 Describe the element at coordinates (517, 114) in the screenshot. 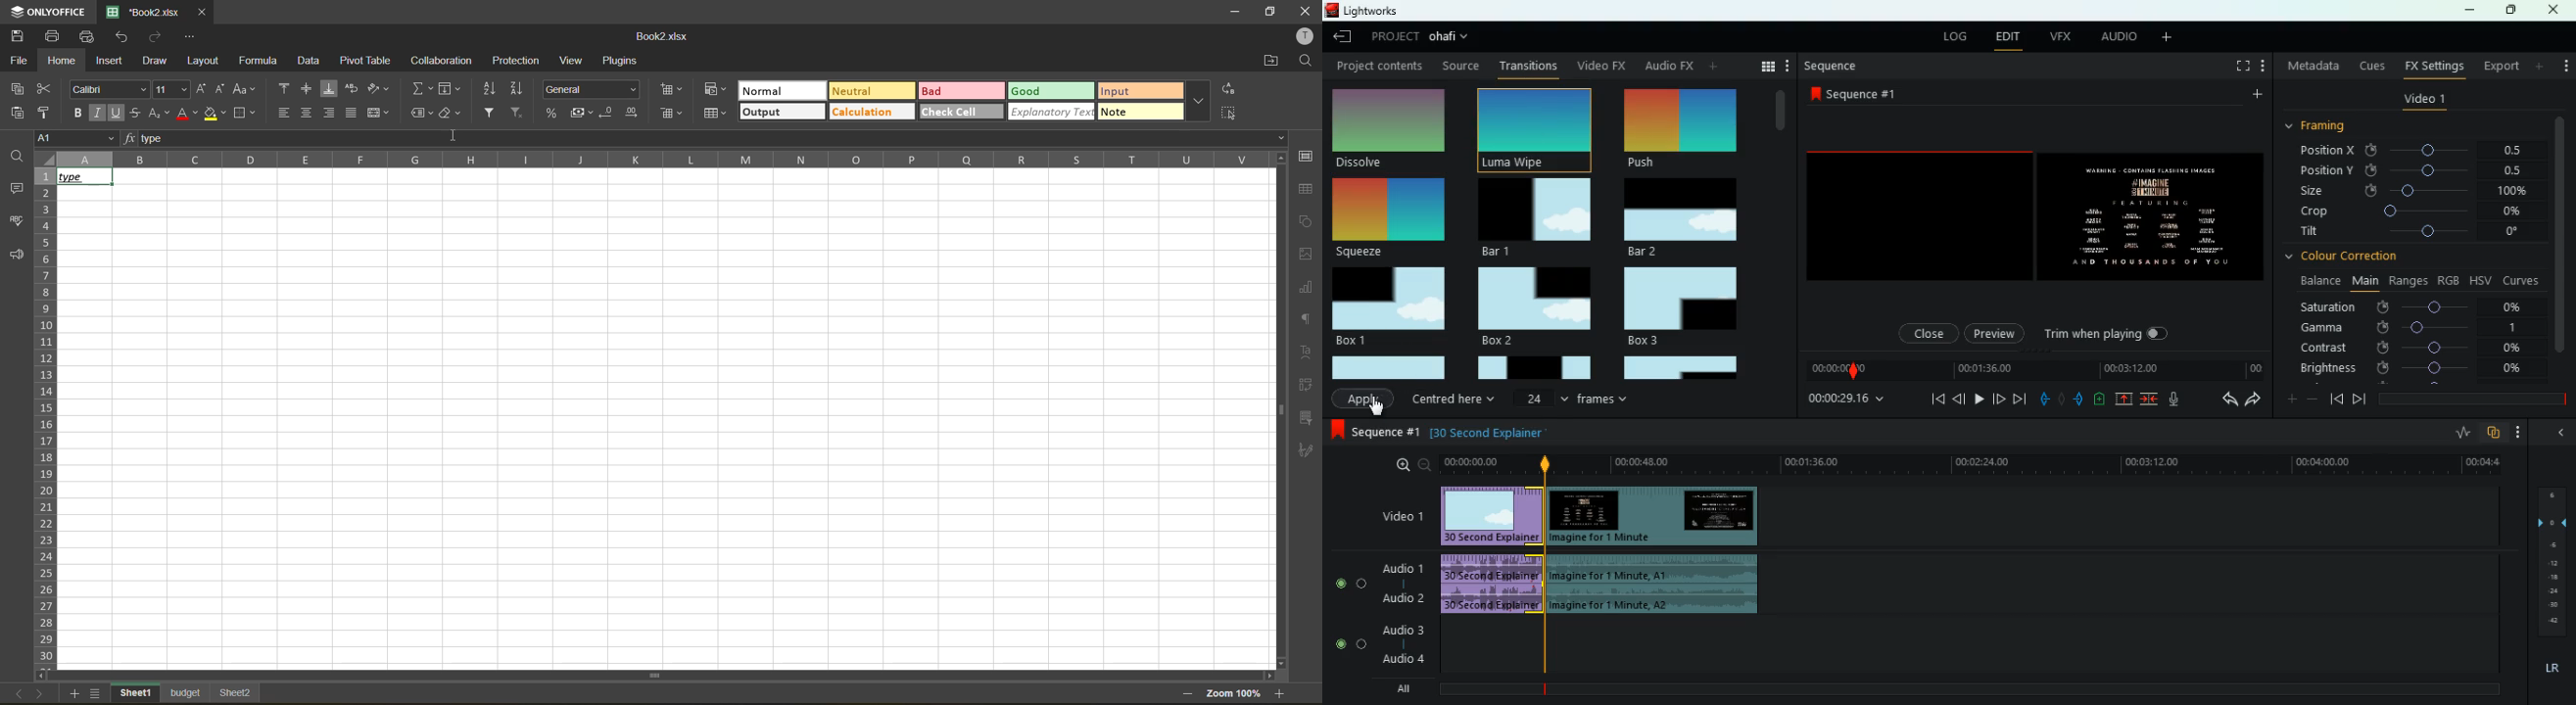

I see `clear filter` at that location.